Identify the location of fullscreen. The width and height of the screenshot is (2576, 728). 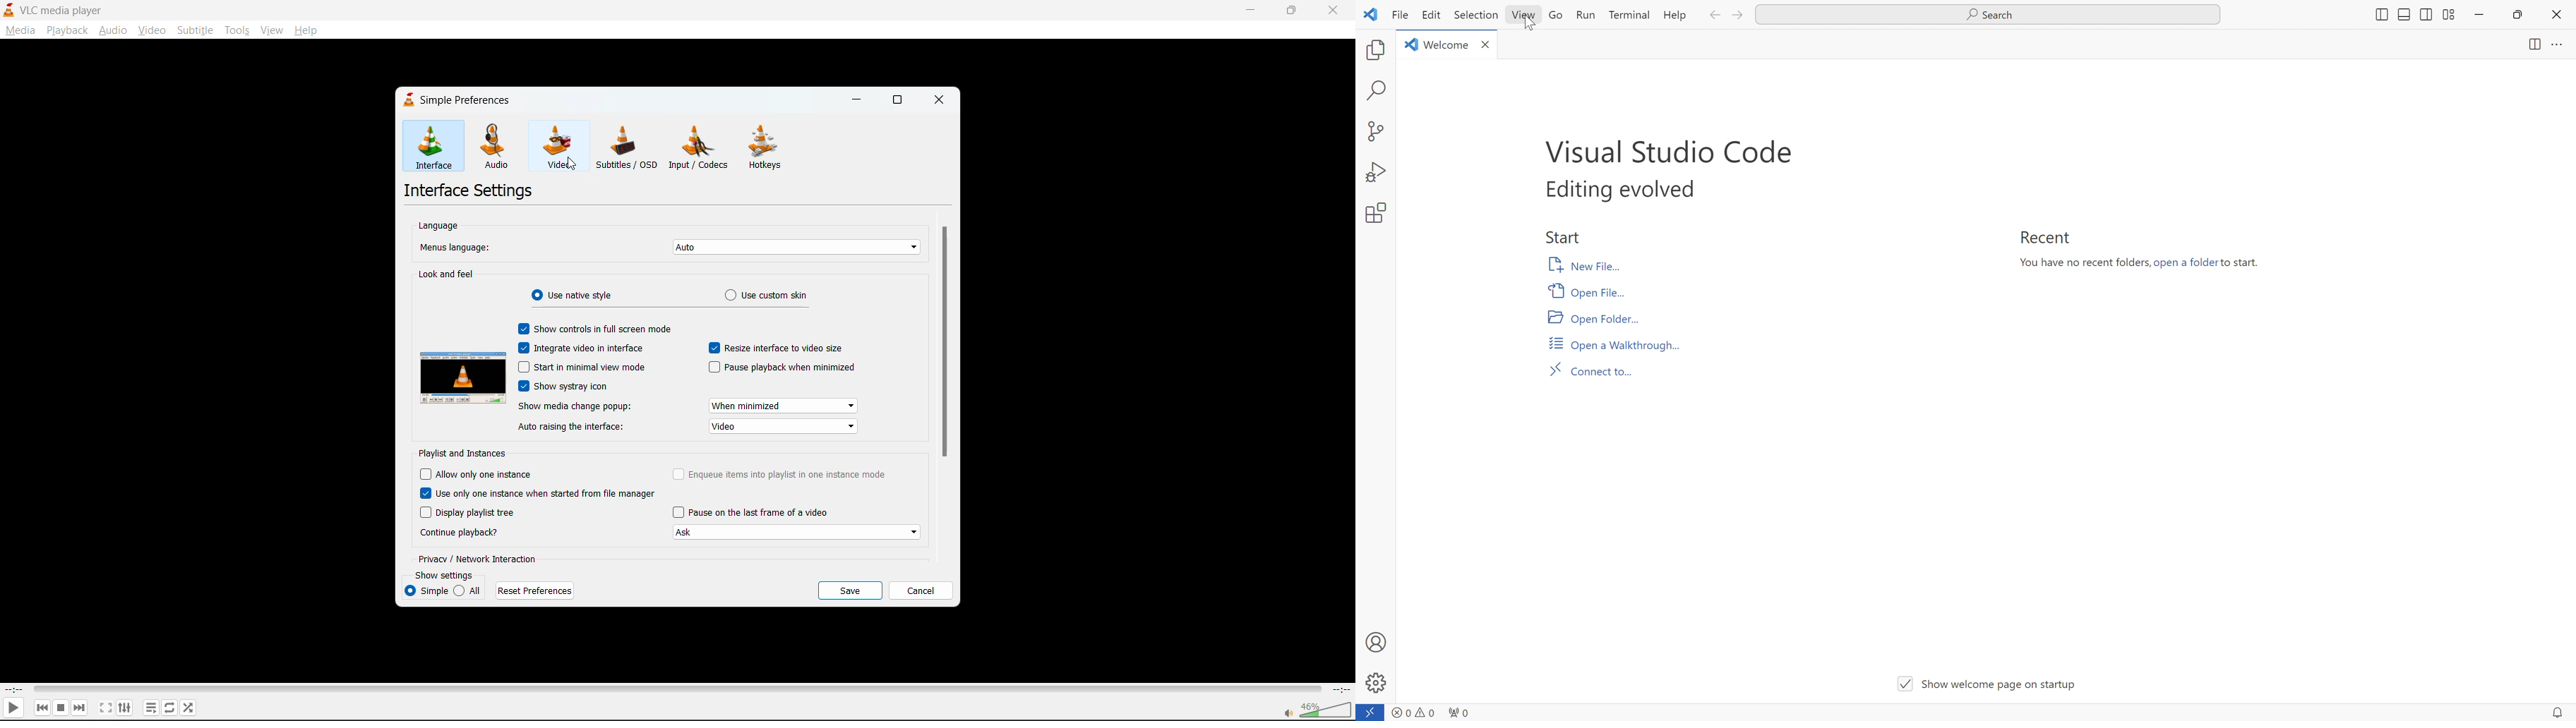
(104, 707).